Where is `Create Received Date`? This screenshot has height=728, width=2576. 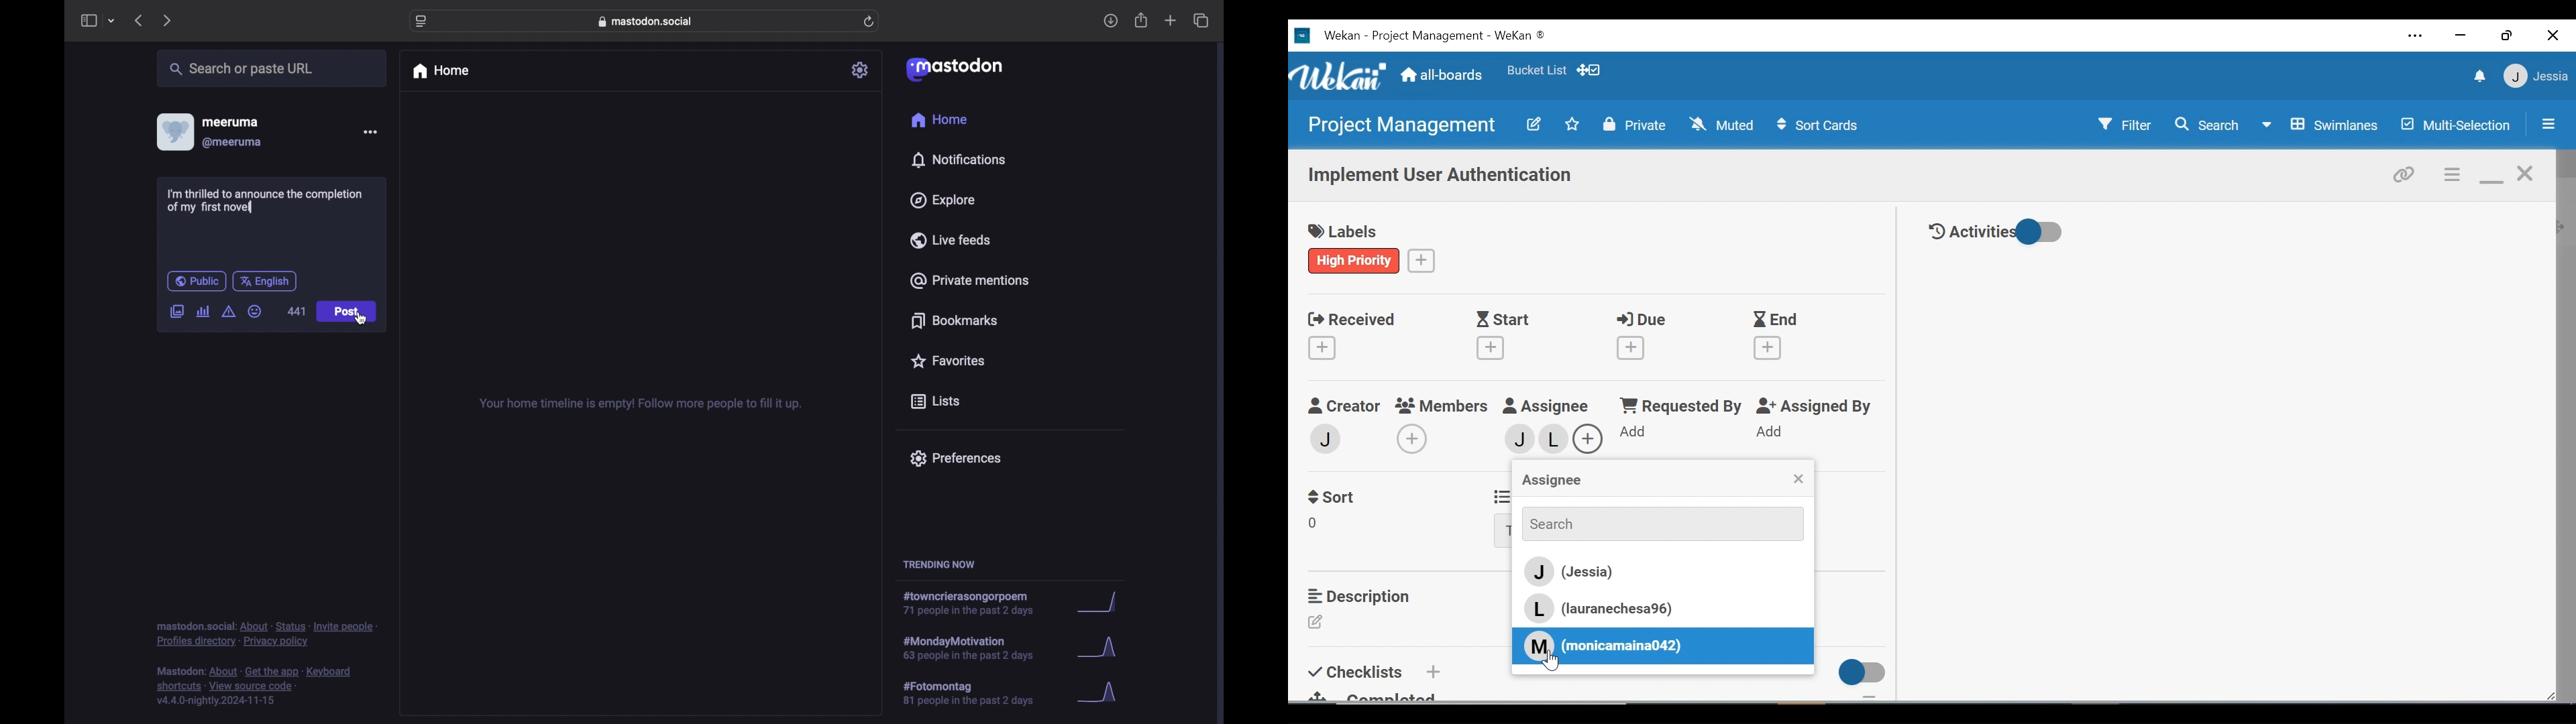 Create Received Date is located at coordinates (1325, 347).